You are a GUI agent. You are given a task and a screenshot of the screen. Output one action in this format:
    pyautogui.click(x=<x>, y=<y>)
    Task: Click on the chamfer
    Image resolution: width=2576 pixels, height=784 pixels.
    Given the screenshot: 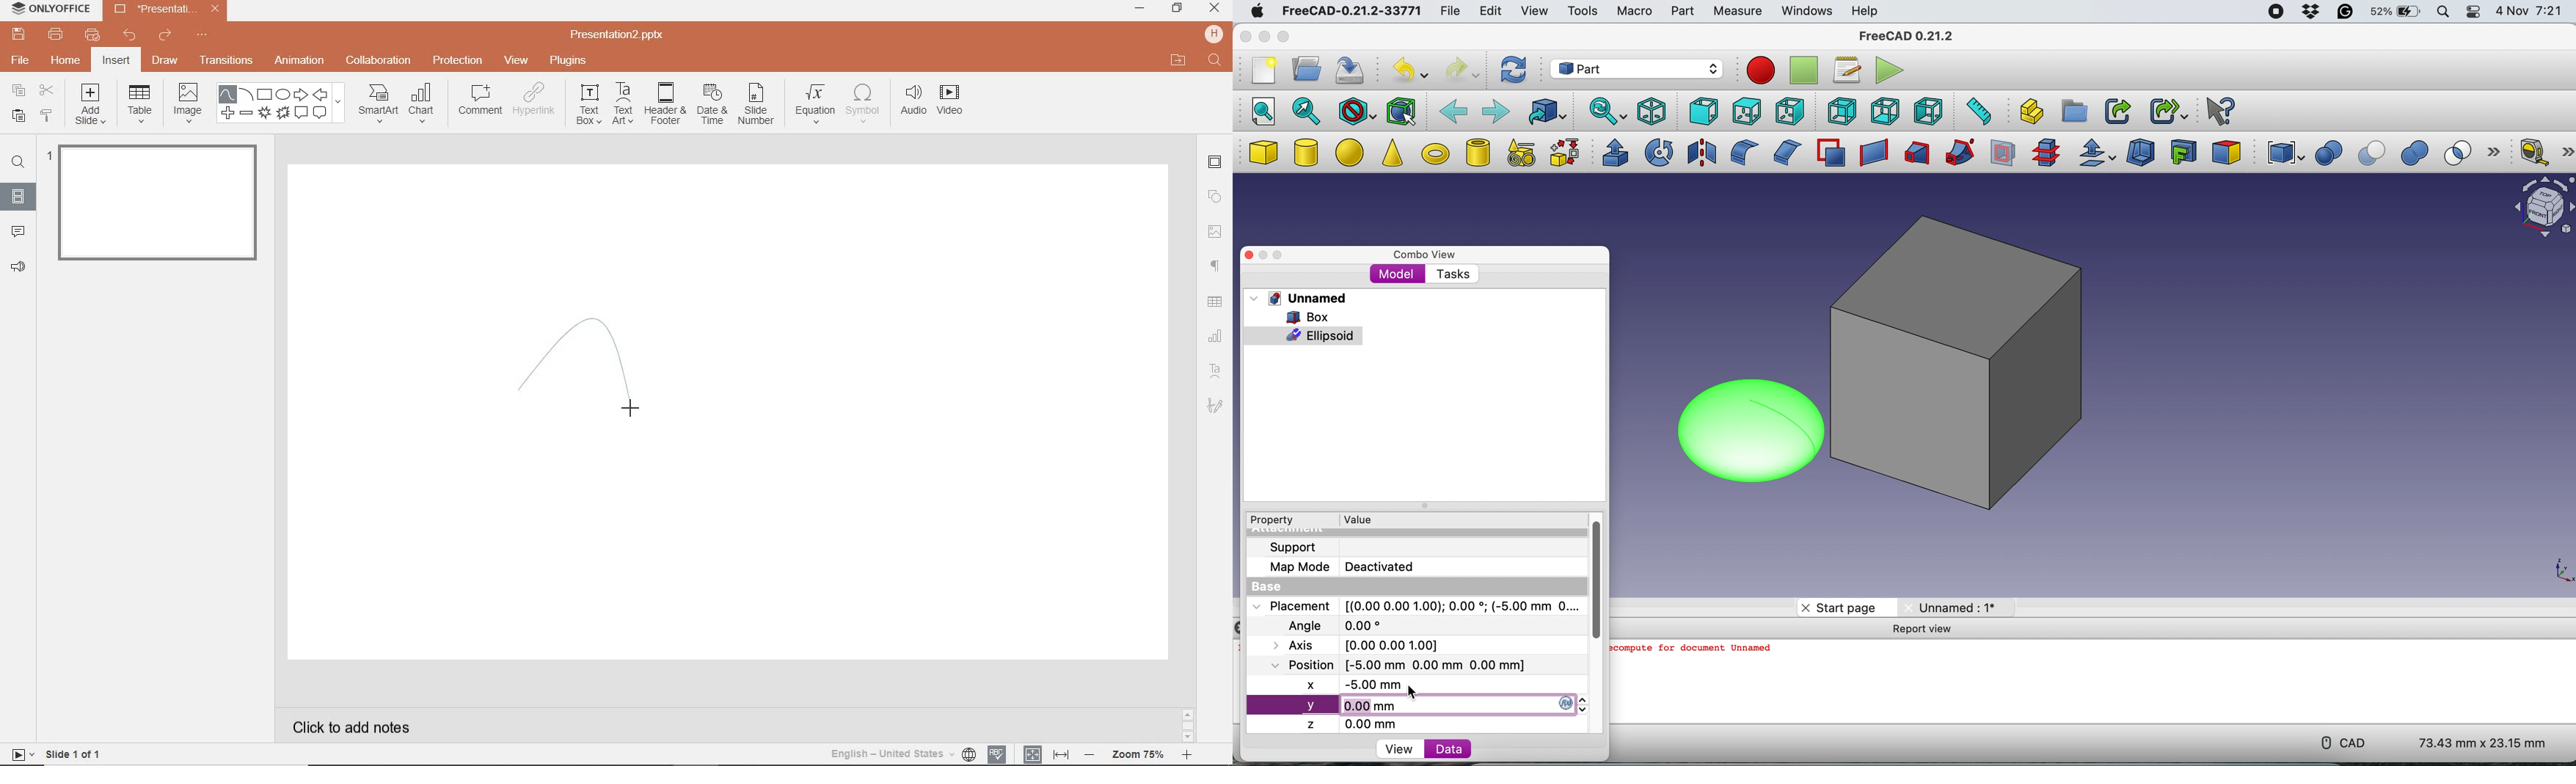 What is the action you would take?
    pyautogui.click(x=1785, y=152)
    